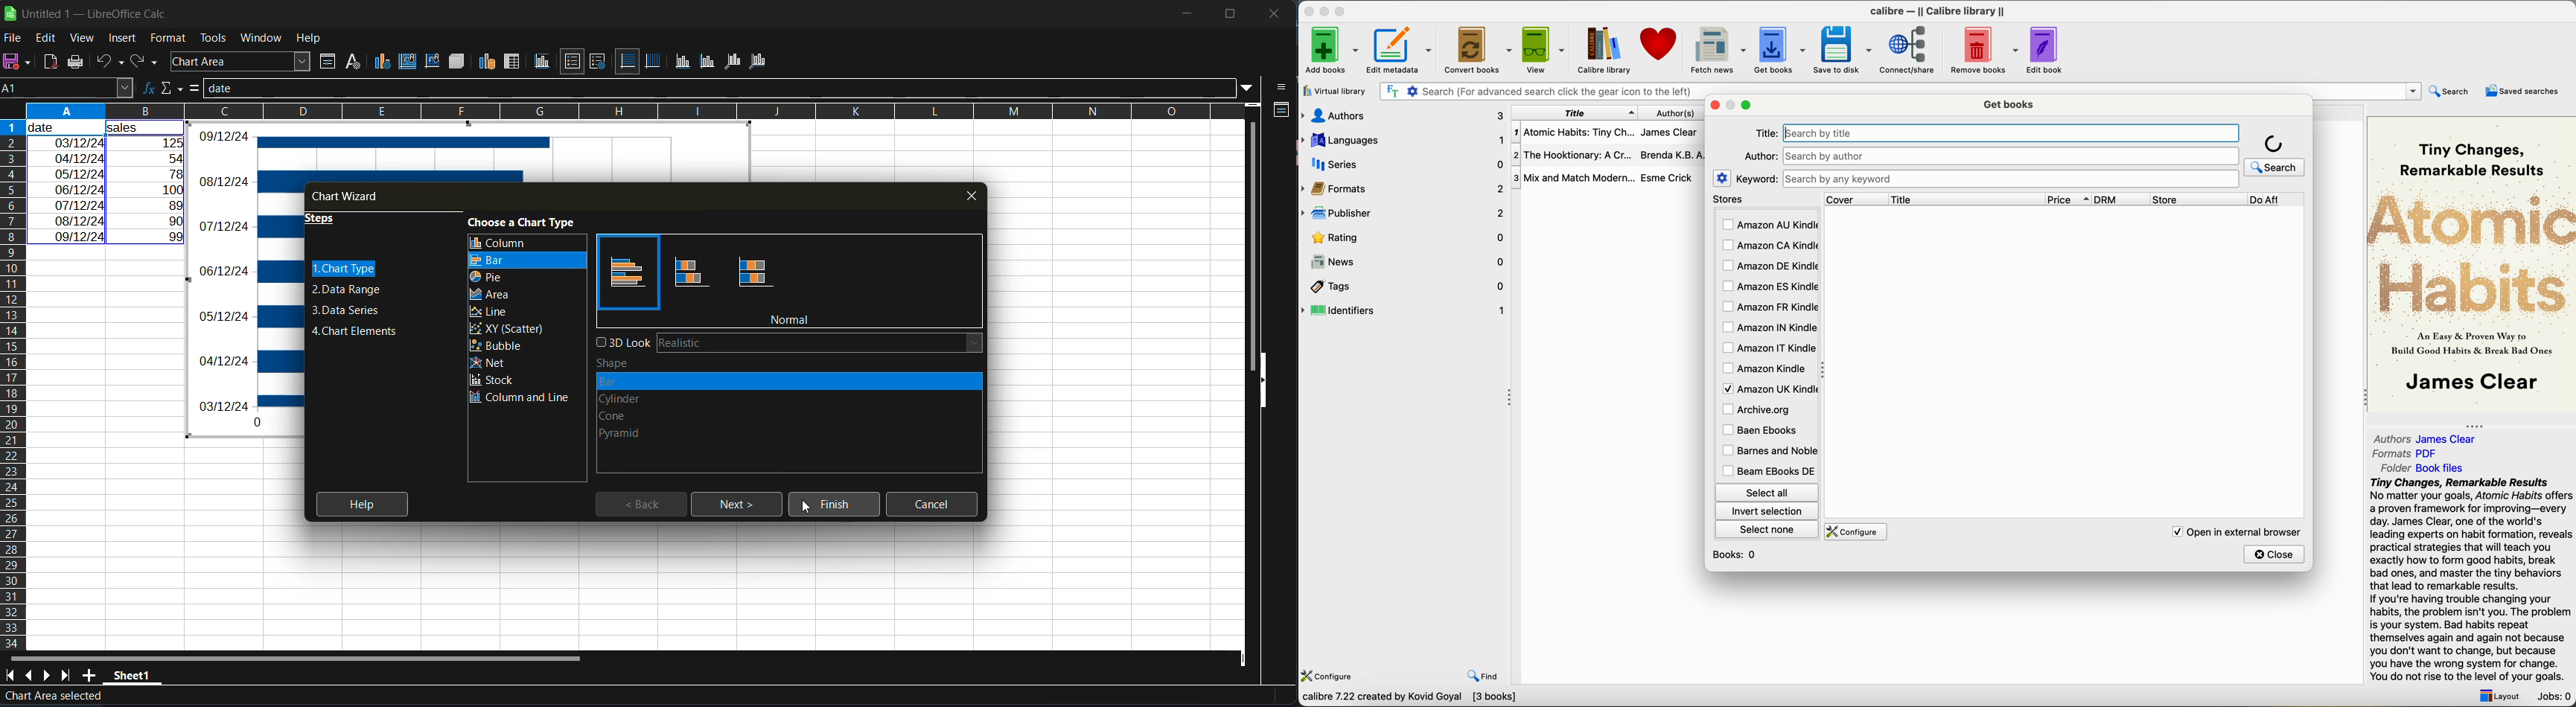 The image size is (2576, 728). I want to click on amazon DE Kindle, so click(1768, 266).